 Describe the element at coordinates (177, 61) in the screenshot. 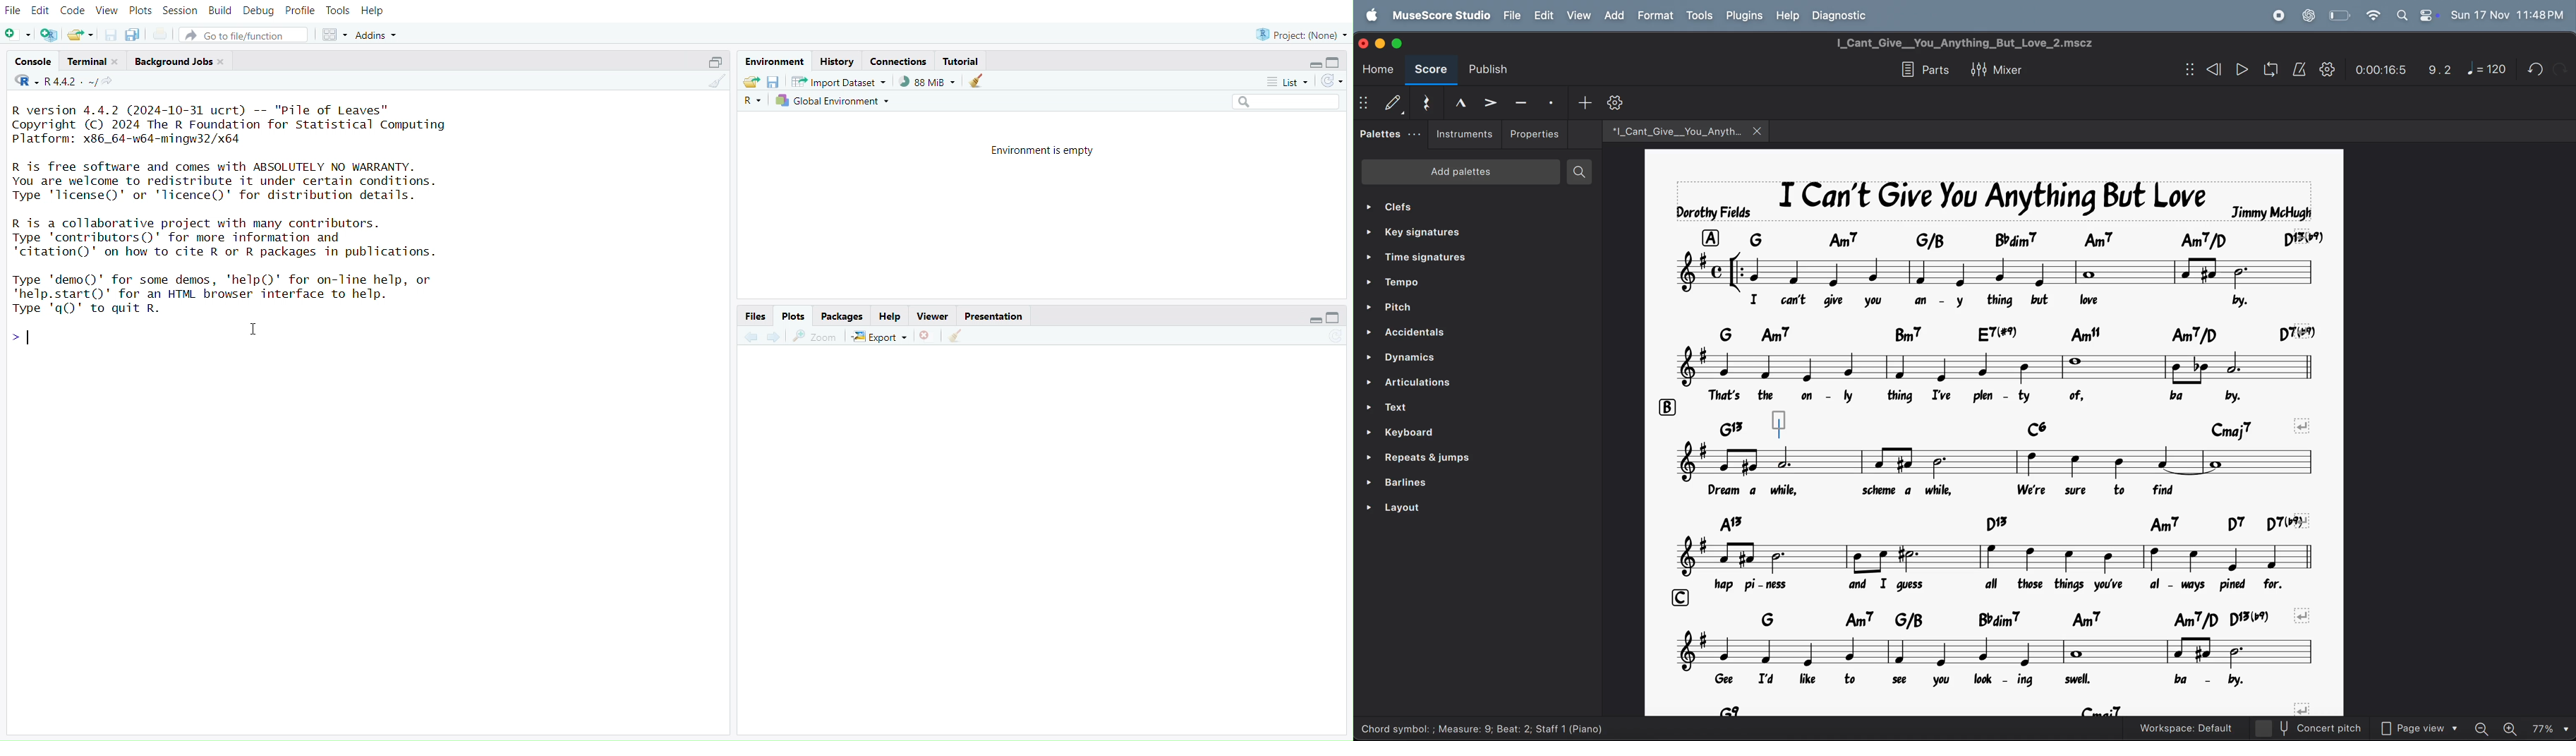

I see `Background Jobs` at that location.